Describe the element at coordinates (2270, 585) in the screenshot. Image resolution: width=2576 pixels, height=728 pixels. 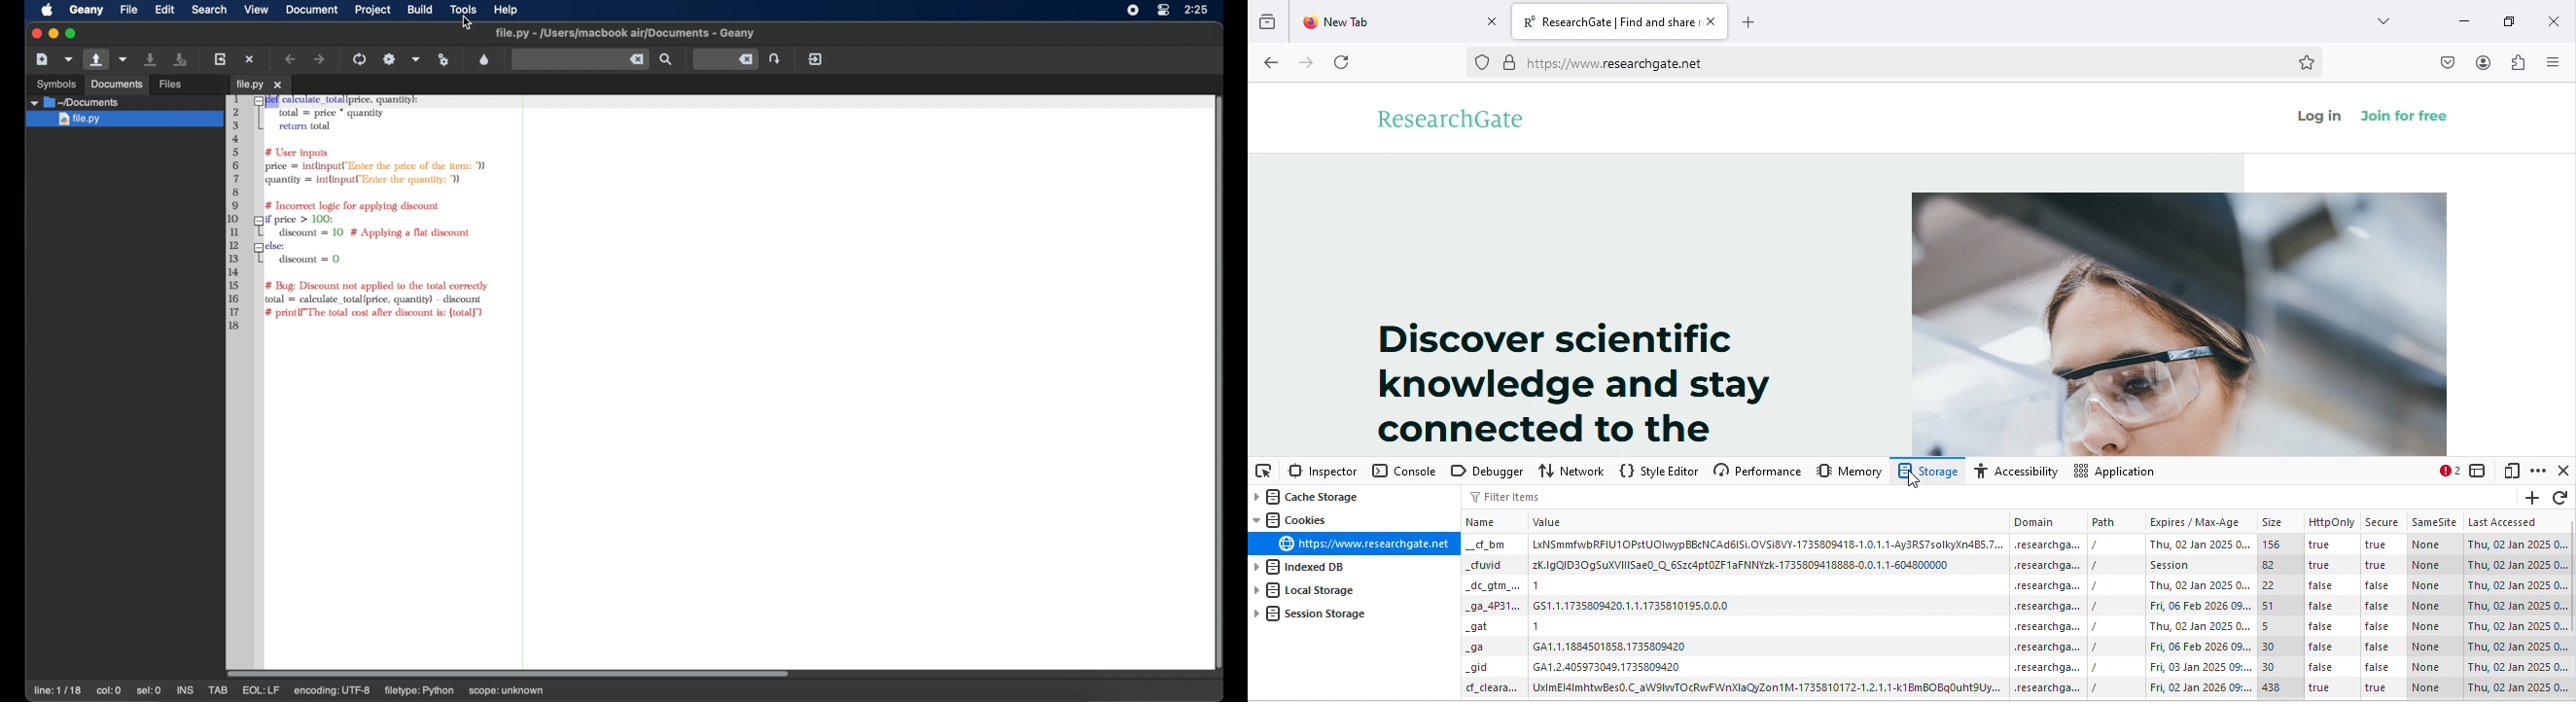
I see `22` at that location.